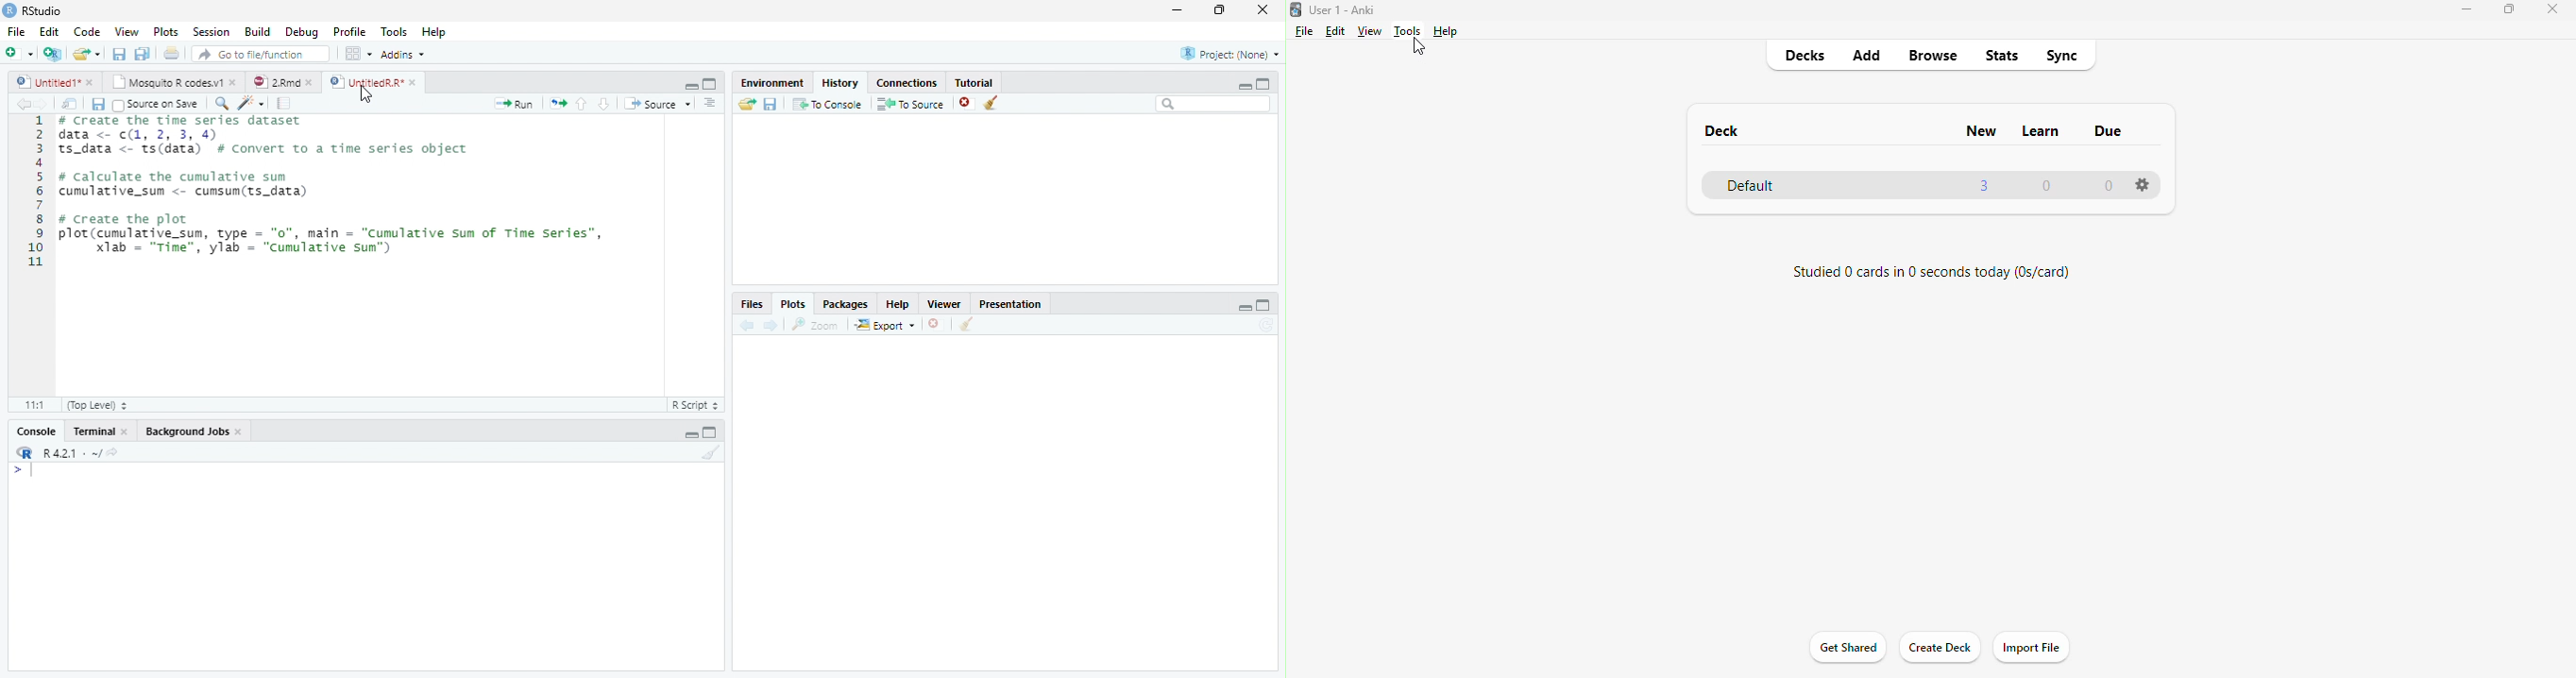  What do you see at coordinates (712, 433) in the screenshot?
I see `Maximize` at bounding box center [712, 433].